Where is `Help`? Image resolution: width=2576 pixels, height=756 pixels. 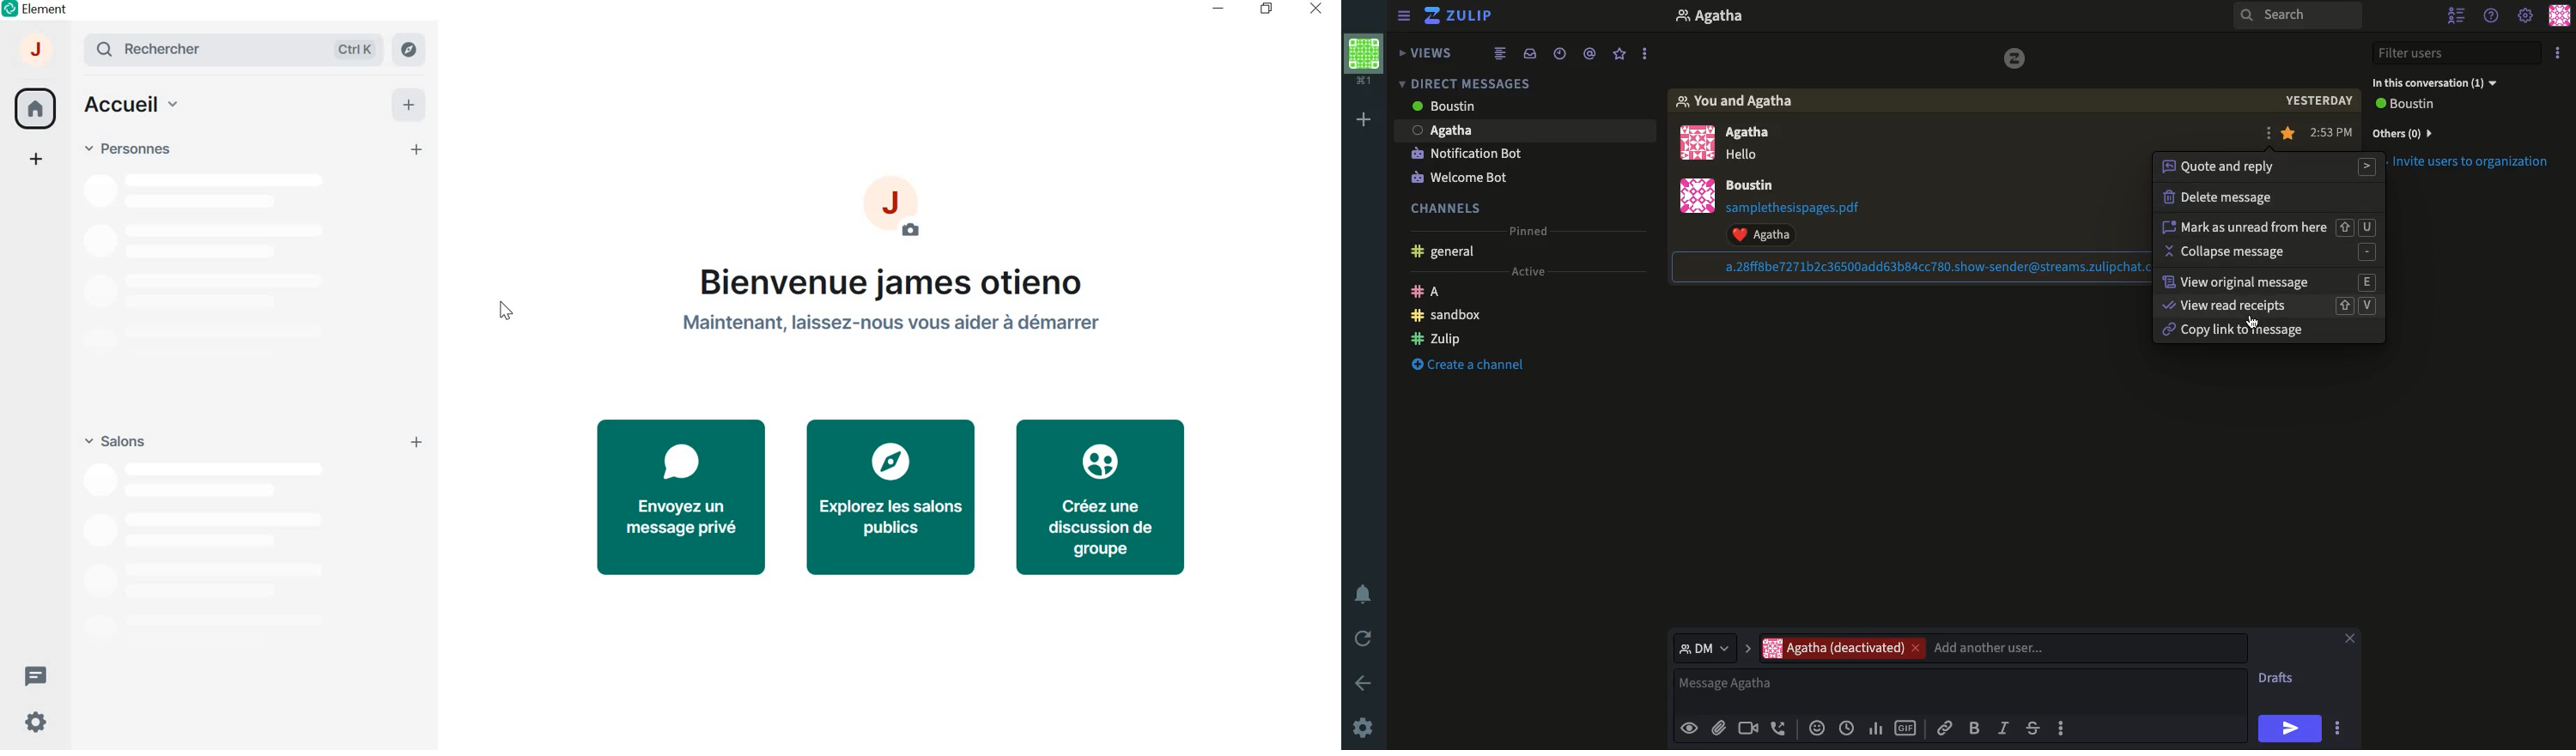 Help is located at coordinates (2490, 16).